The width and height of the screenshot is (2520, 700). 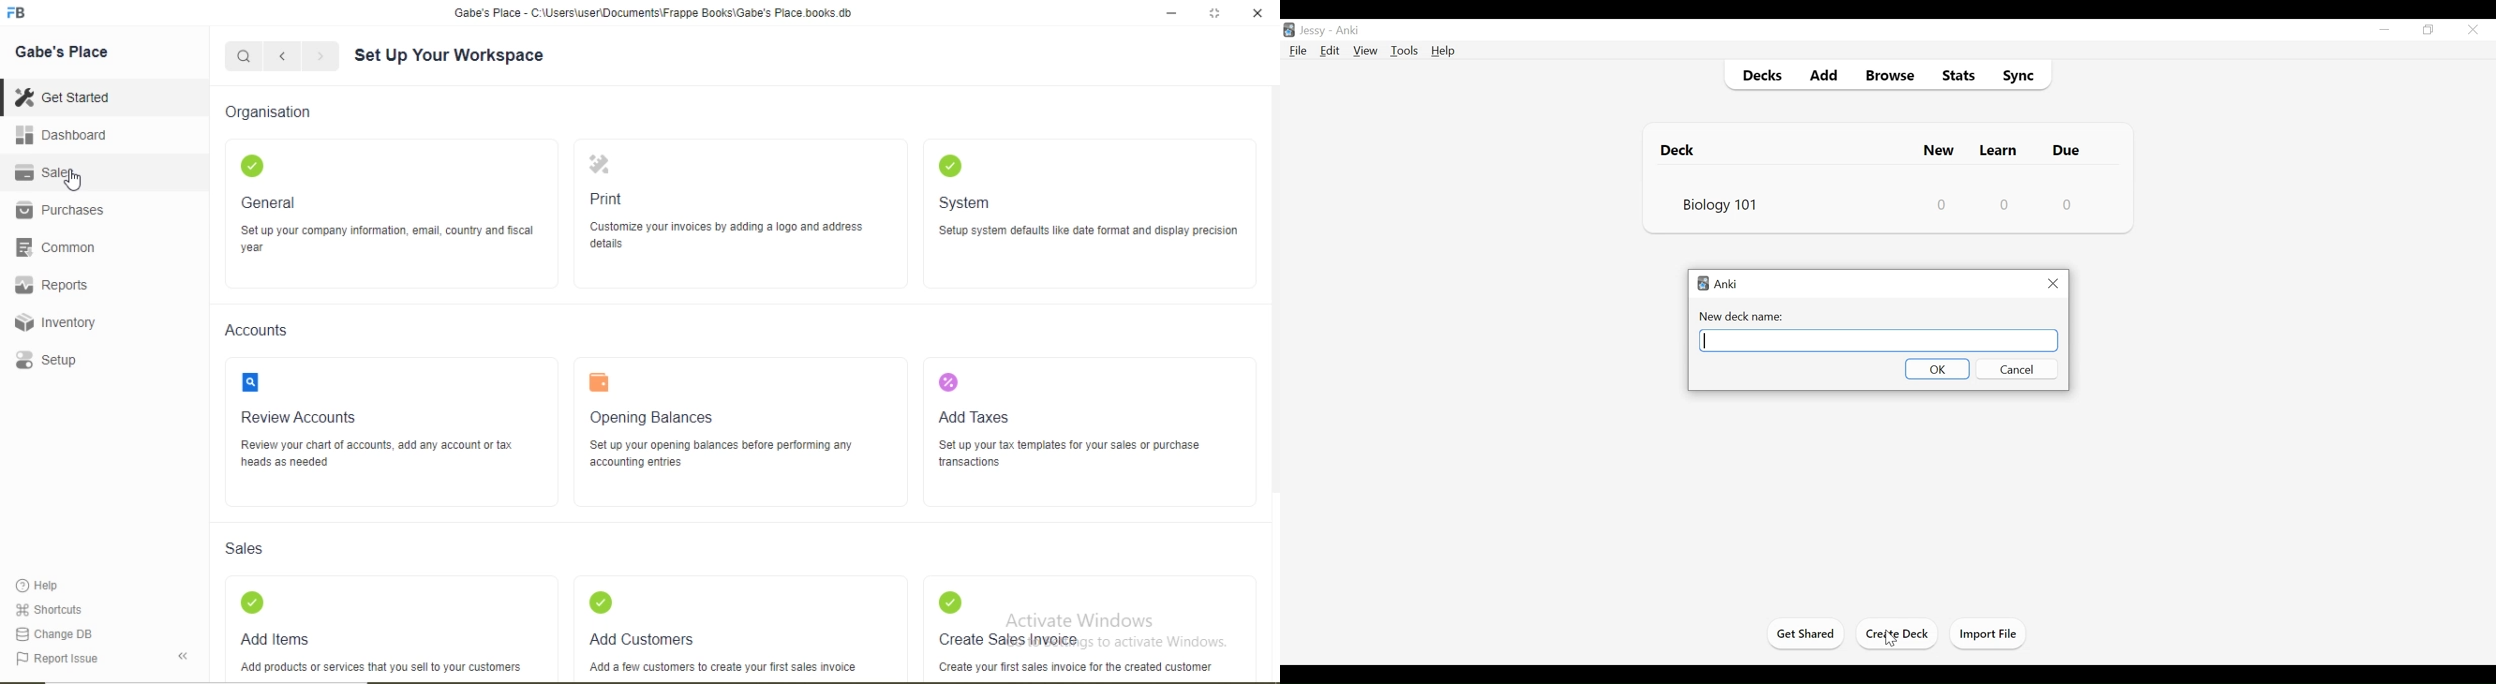 What do you see at coordinates (106, 659) in the screenshot?
I see `Report Issue «` at bounding box center [106, 659].